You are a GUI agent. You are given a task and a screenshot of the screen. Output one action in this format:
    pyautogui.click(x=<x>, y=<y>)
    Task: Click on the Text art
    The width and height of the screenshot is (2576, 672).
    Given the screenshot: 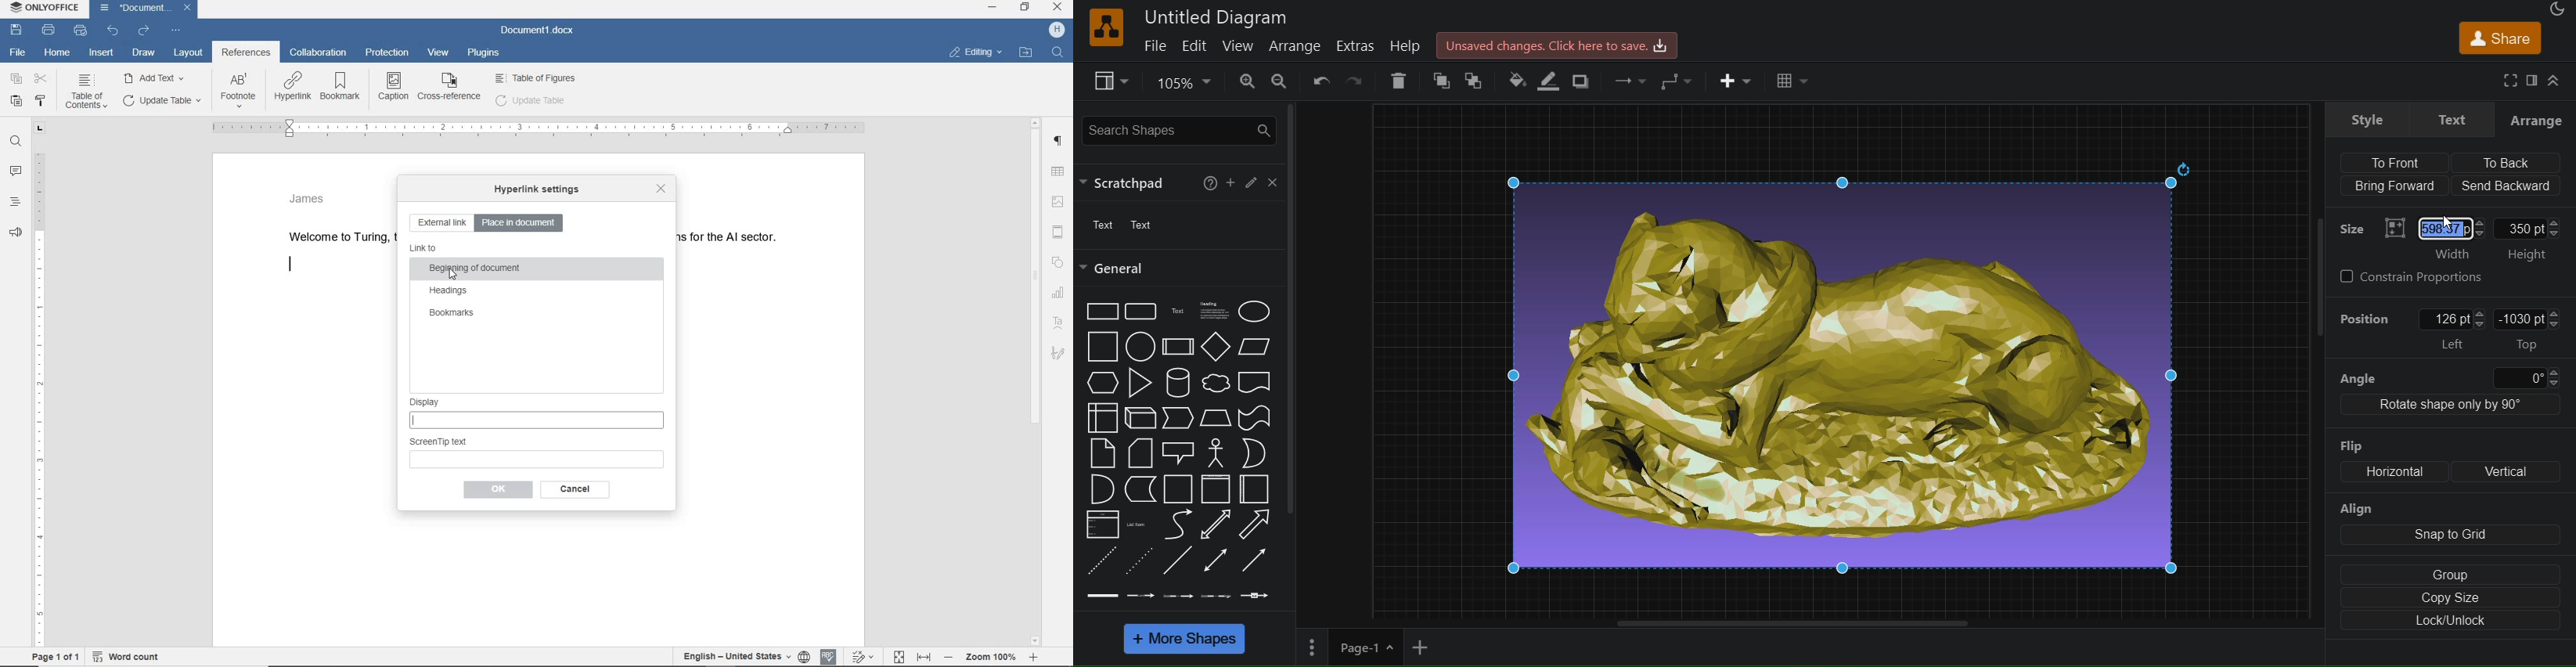 What is the action you would take?
    pyautogui.click(x=1061, y=322)
    